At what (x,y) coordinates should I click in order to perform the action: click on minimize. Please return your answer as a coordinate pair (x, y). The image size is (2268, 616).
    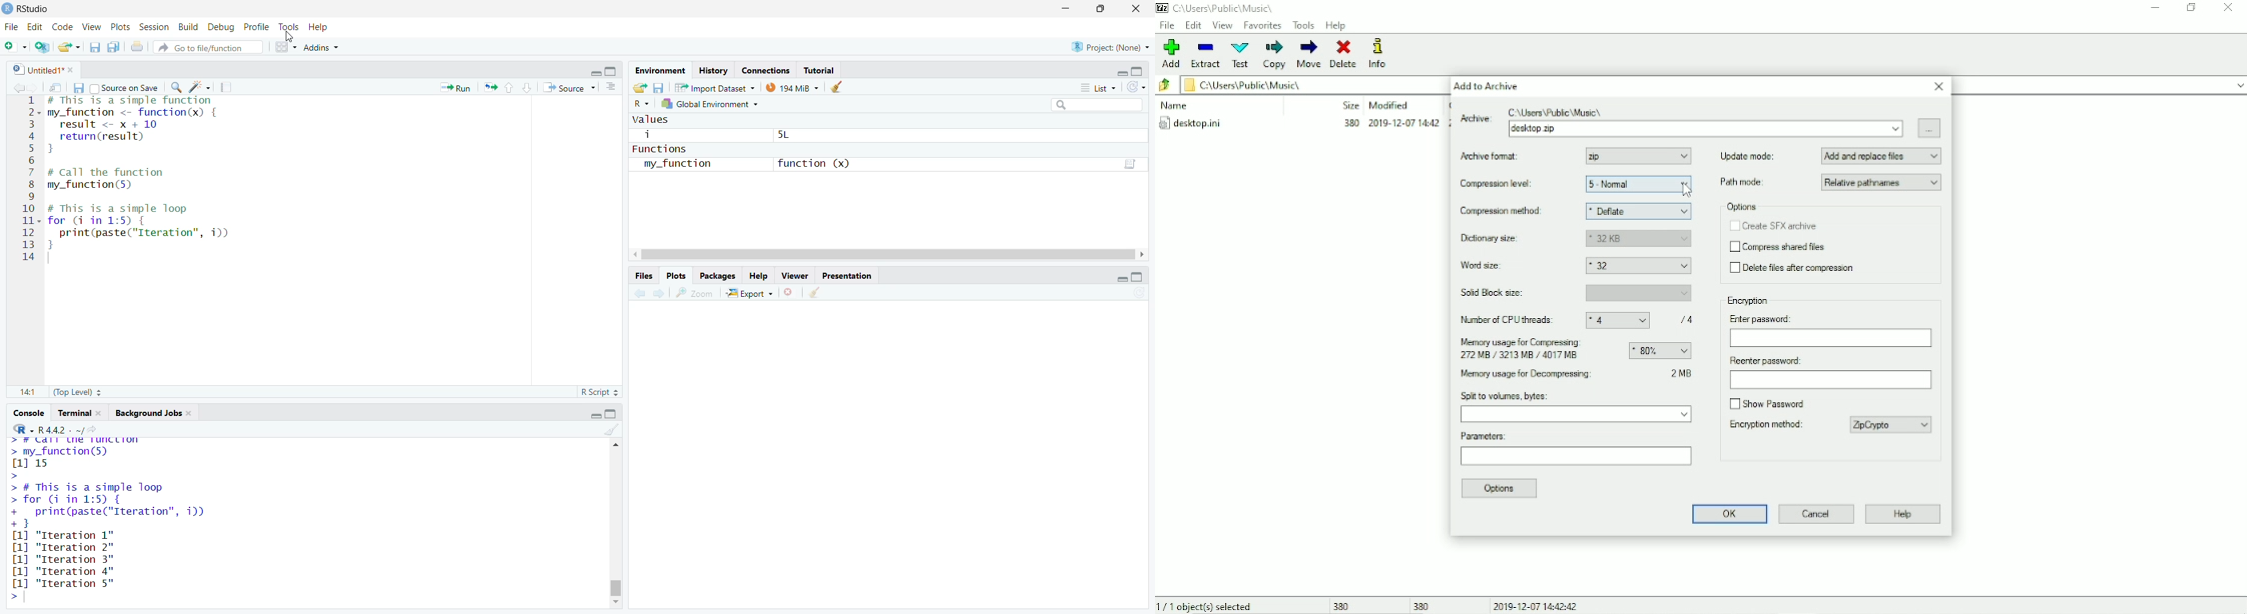
    Looking at the image, I should click on (594, 414).